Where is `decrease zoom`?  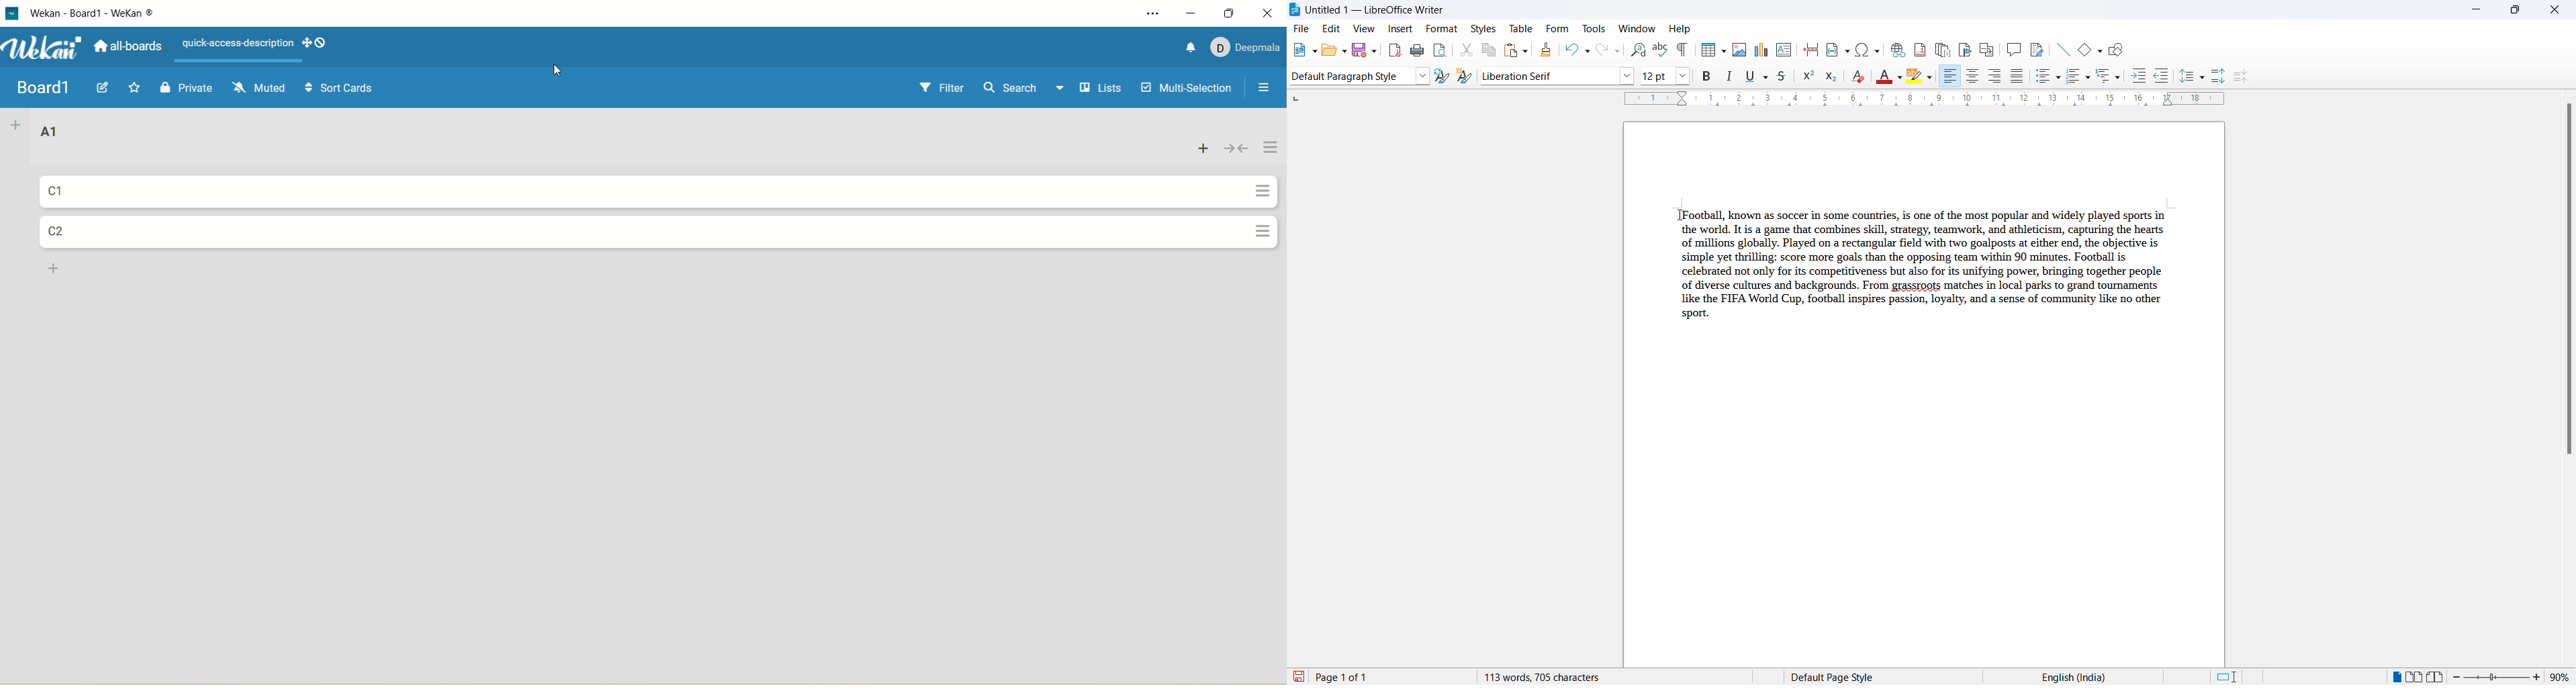 decrease zoom is located at coordinates (2457, 677).